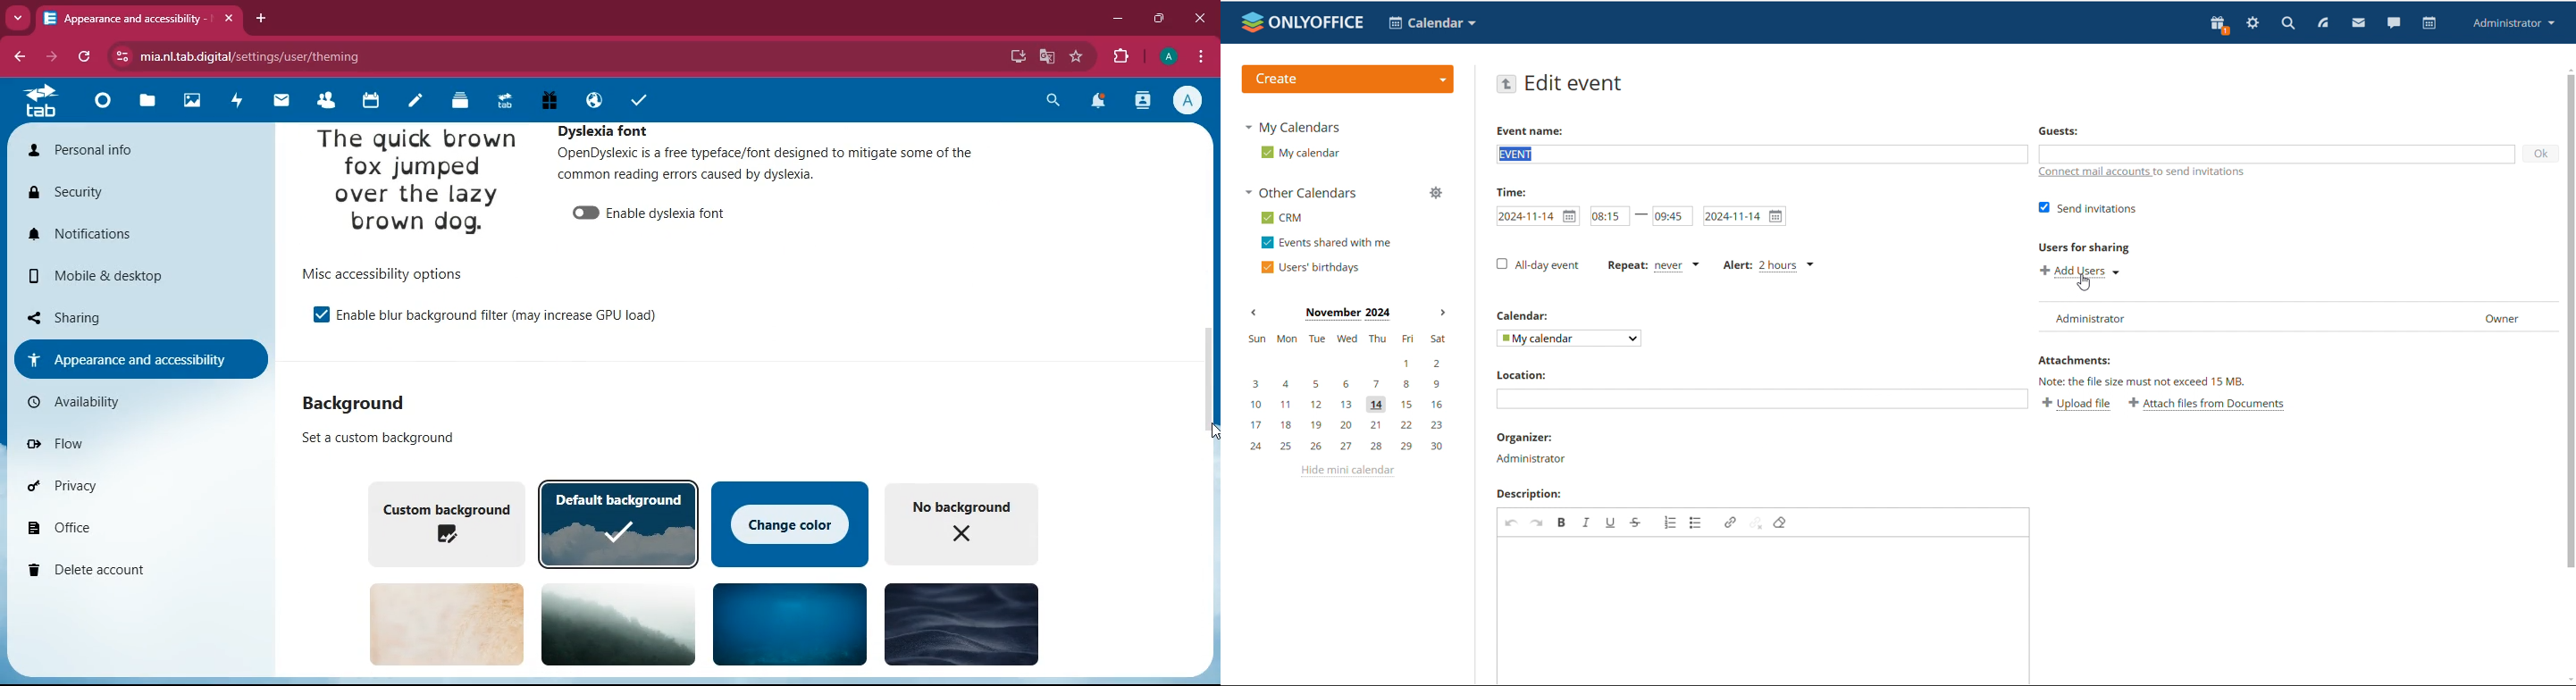 This screenshot has width=2576, height=700. I want to click on dyslexia font, so click(608, 130).